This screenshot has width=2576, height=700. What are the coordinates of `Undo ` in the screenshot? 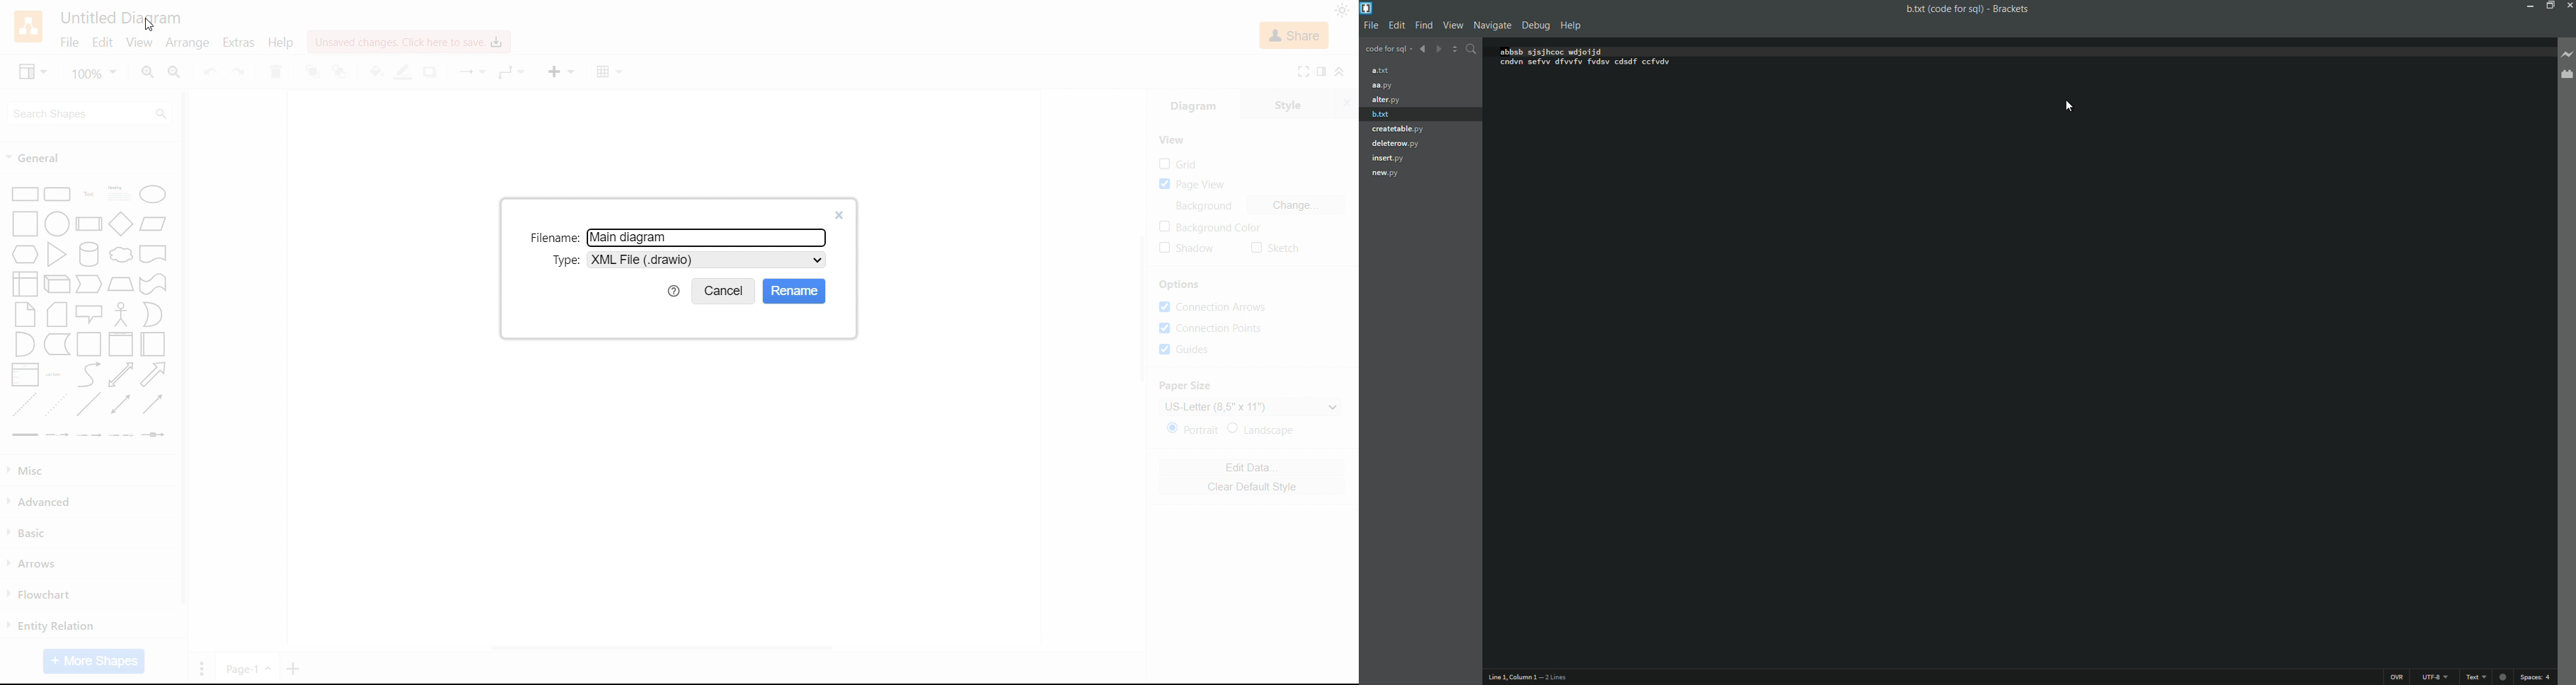 It's located at (209, 72).